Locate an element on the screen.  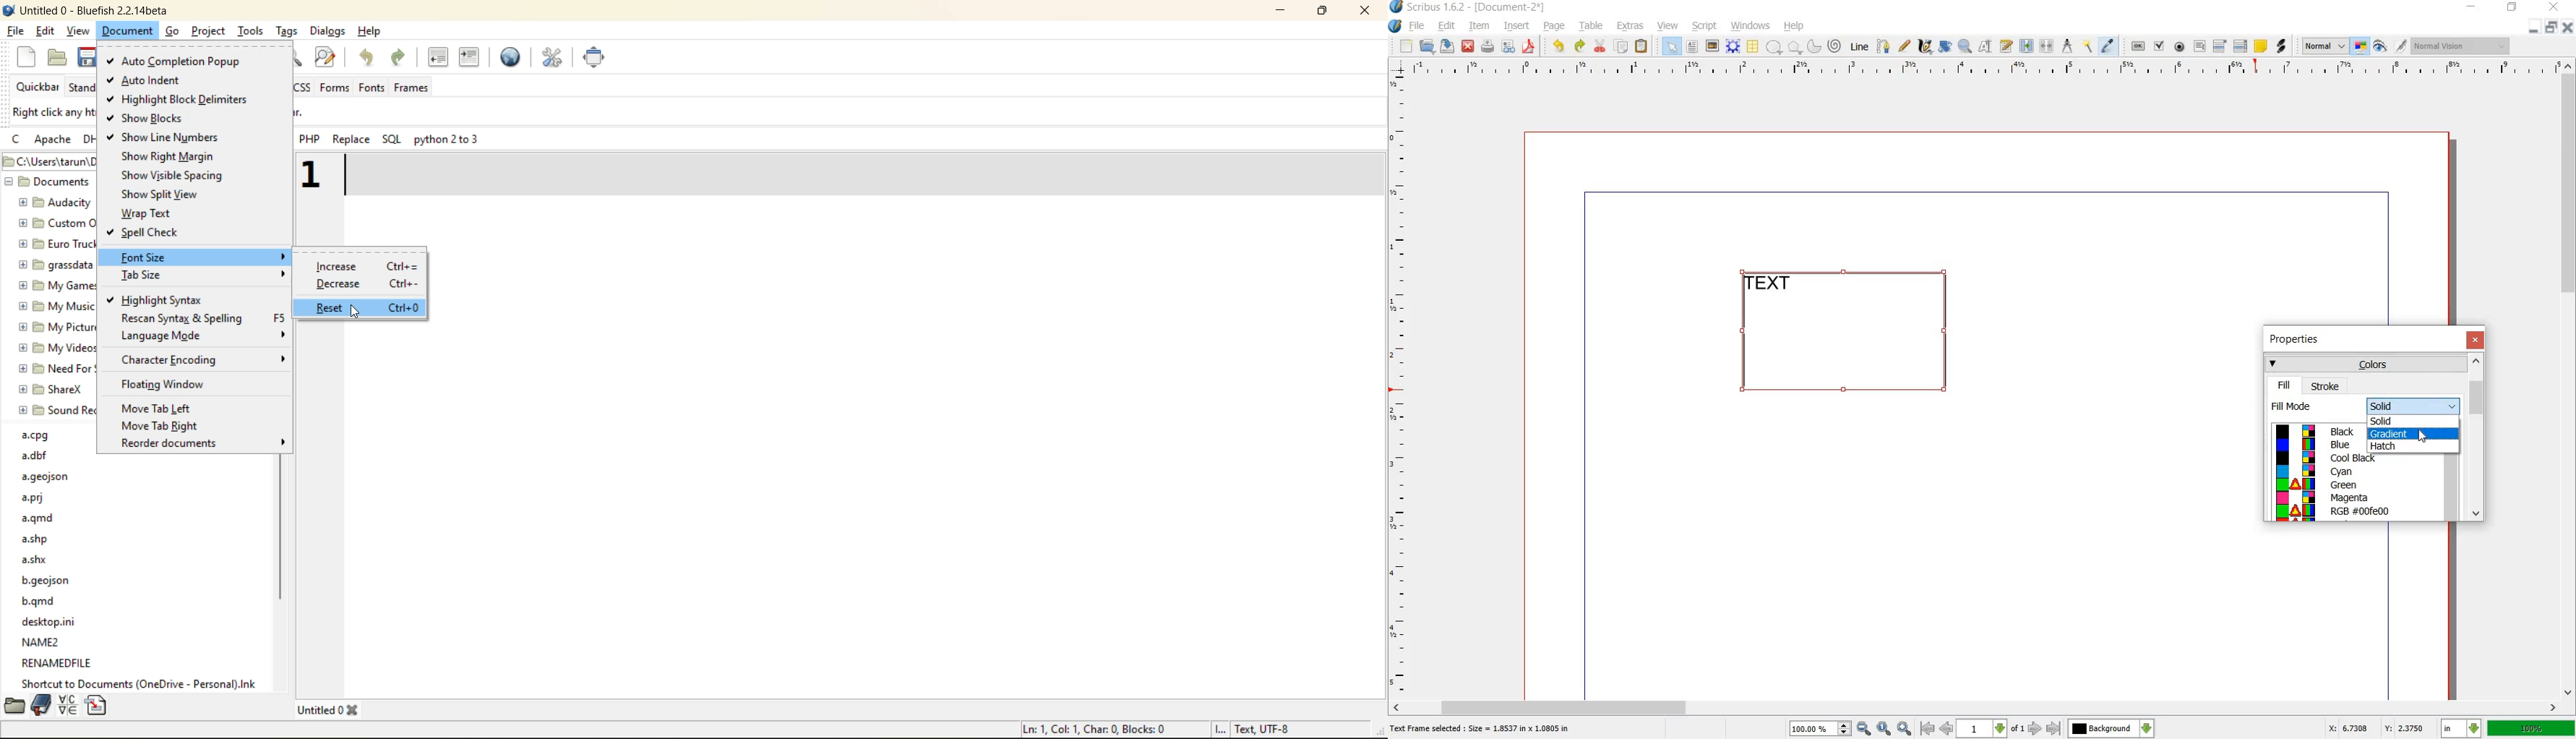
100% is located at coordinates (2532, 728).